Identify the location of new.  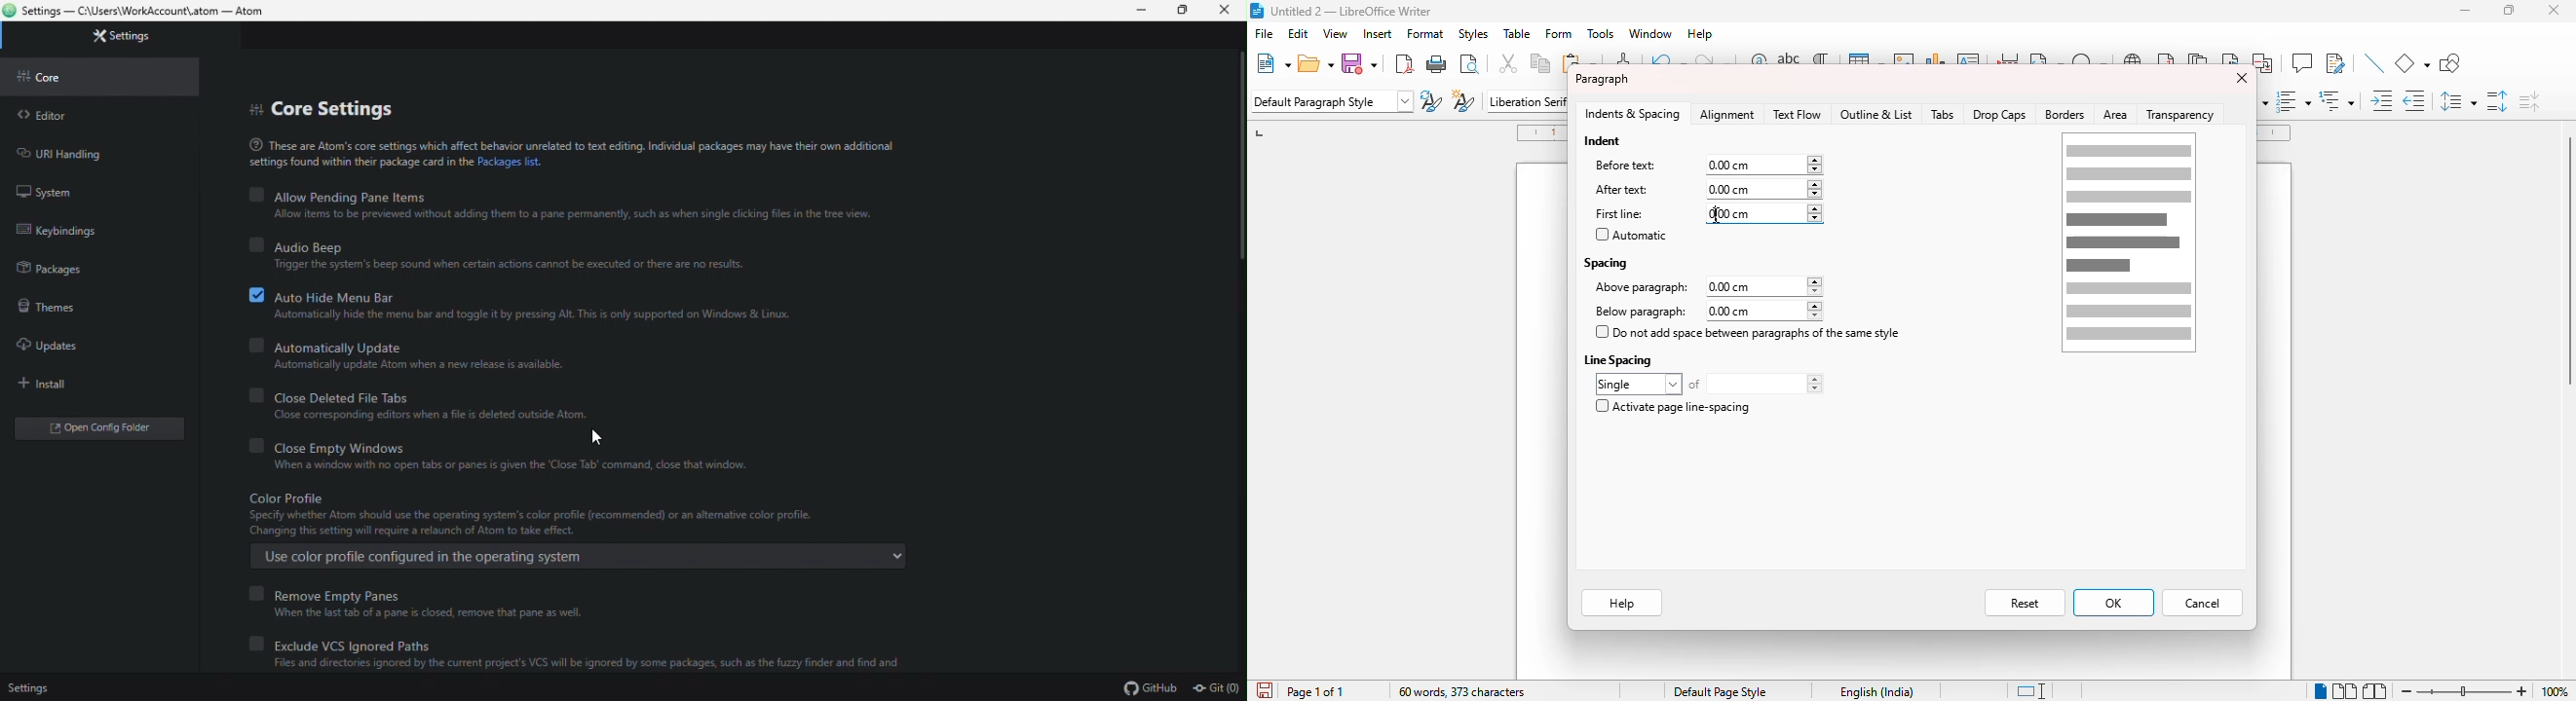
(1272, 62).